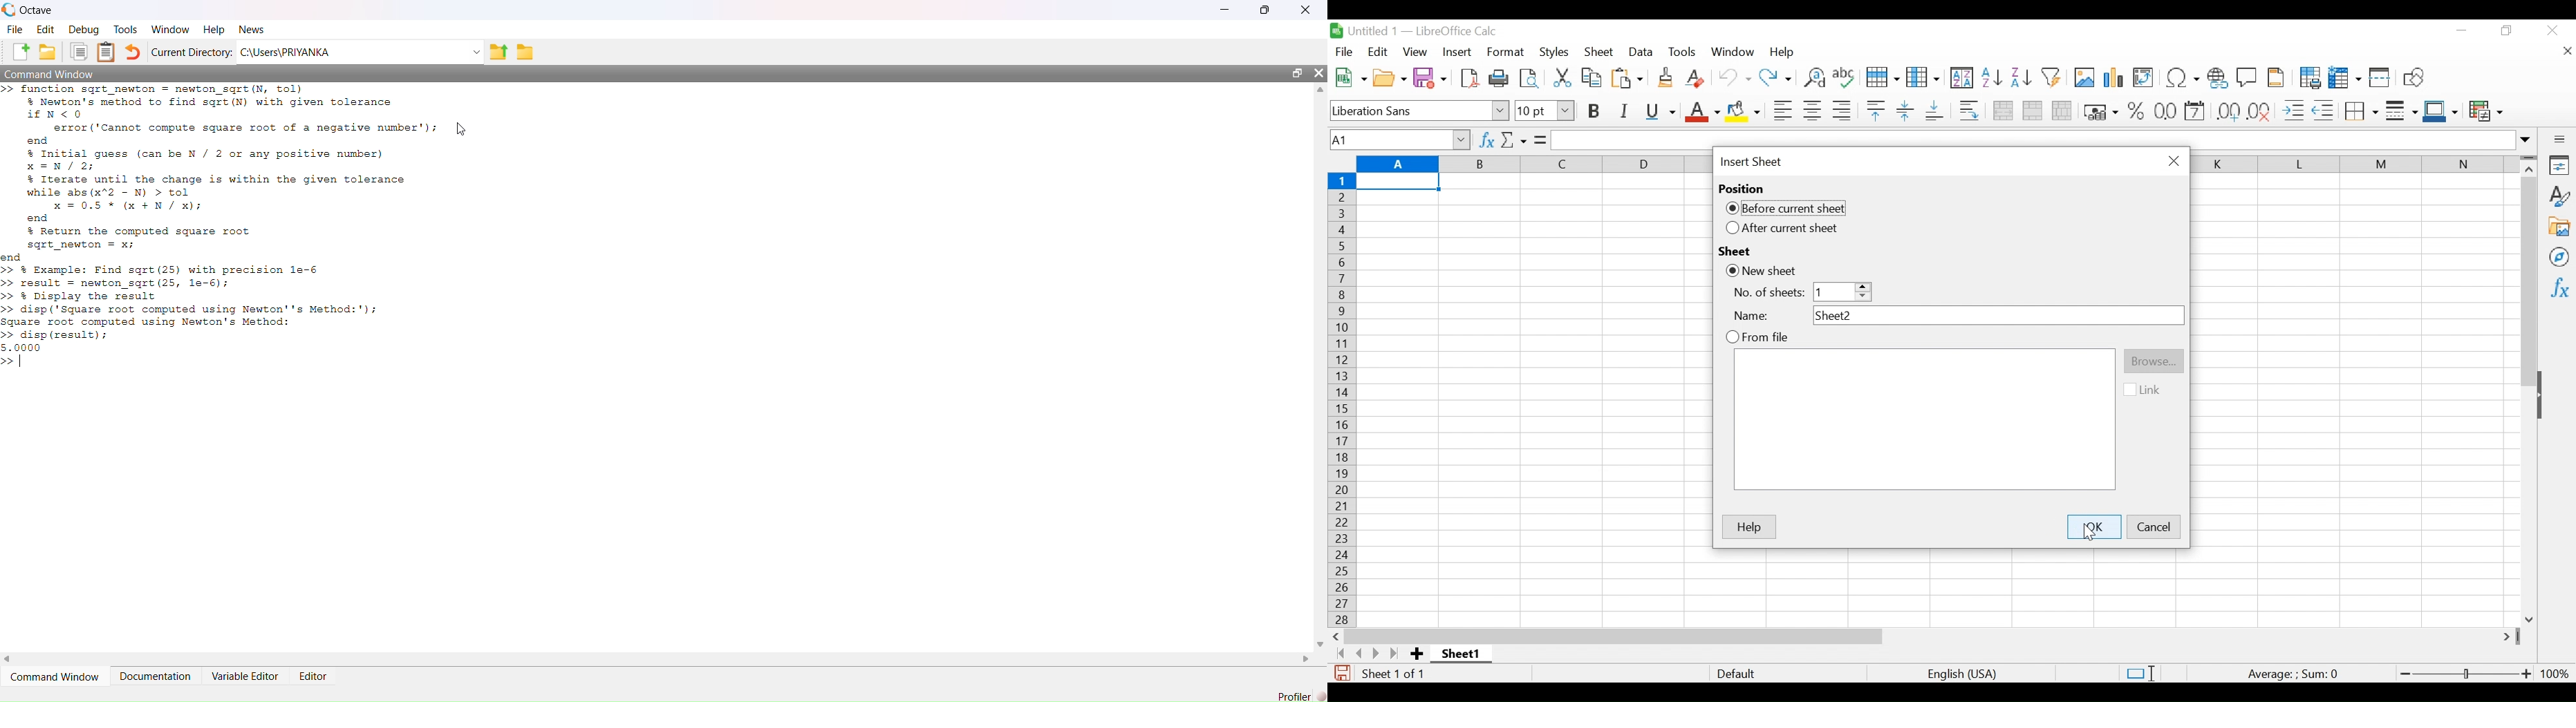  Describe the element at coordinates (2154, 526) in the screenshot. I see `Cancel` at that location.